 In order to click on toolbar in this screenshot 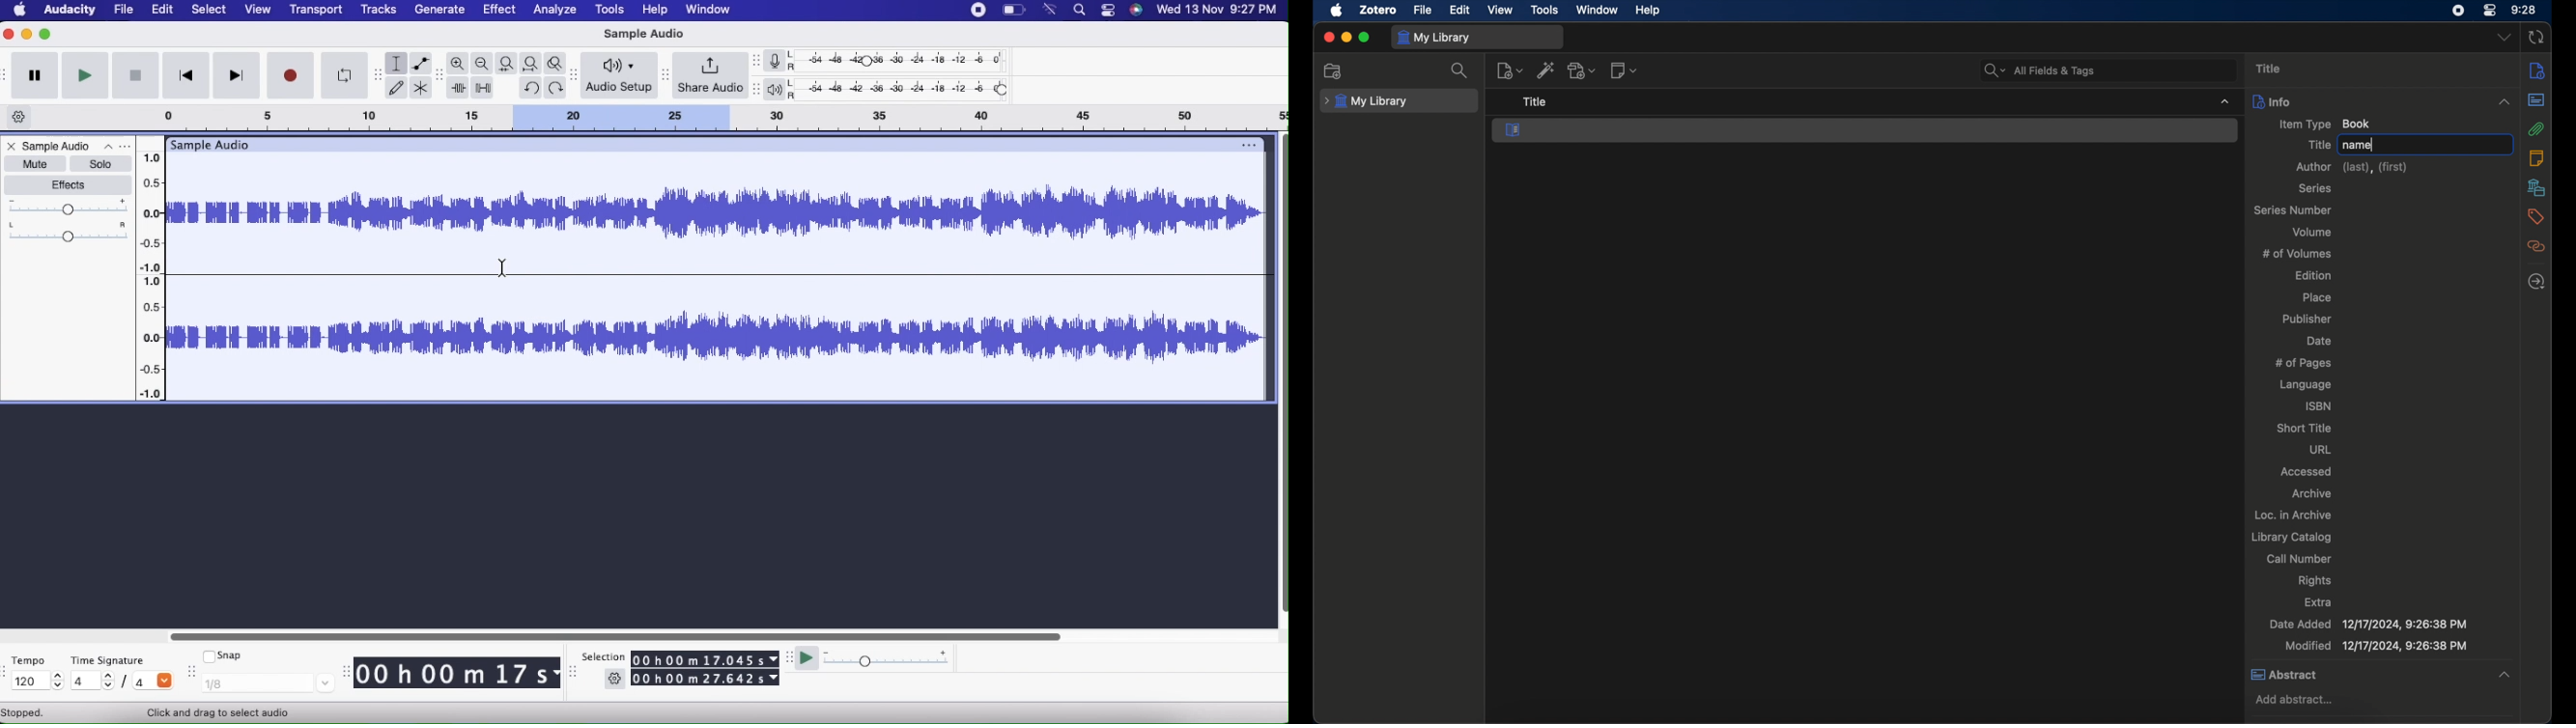, I will do `click(8, 74)`.